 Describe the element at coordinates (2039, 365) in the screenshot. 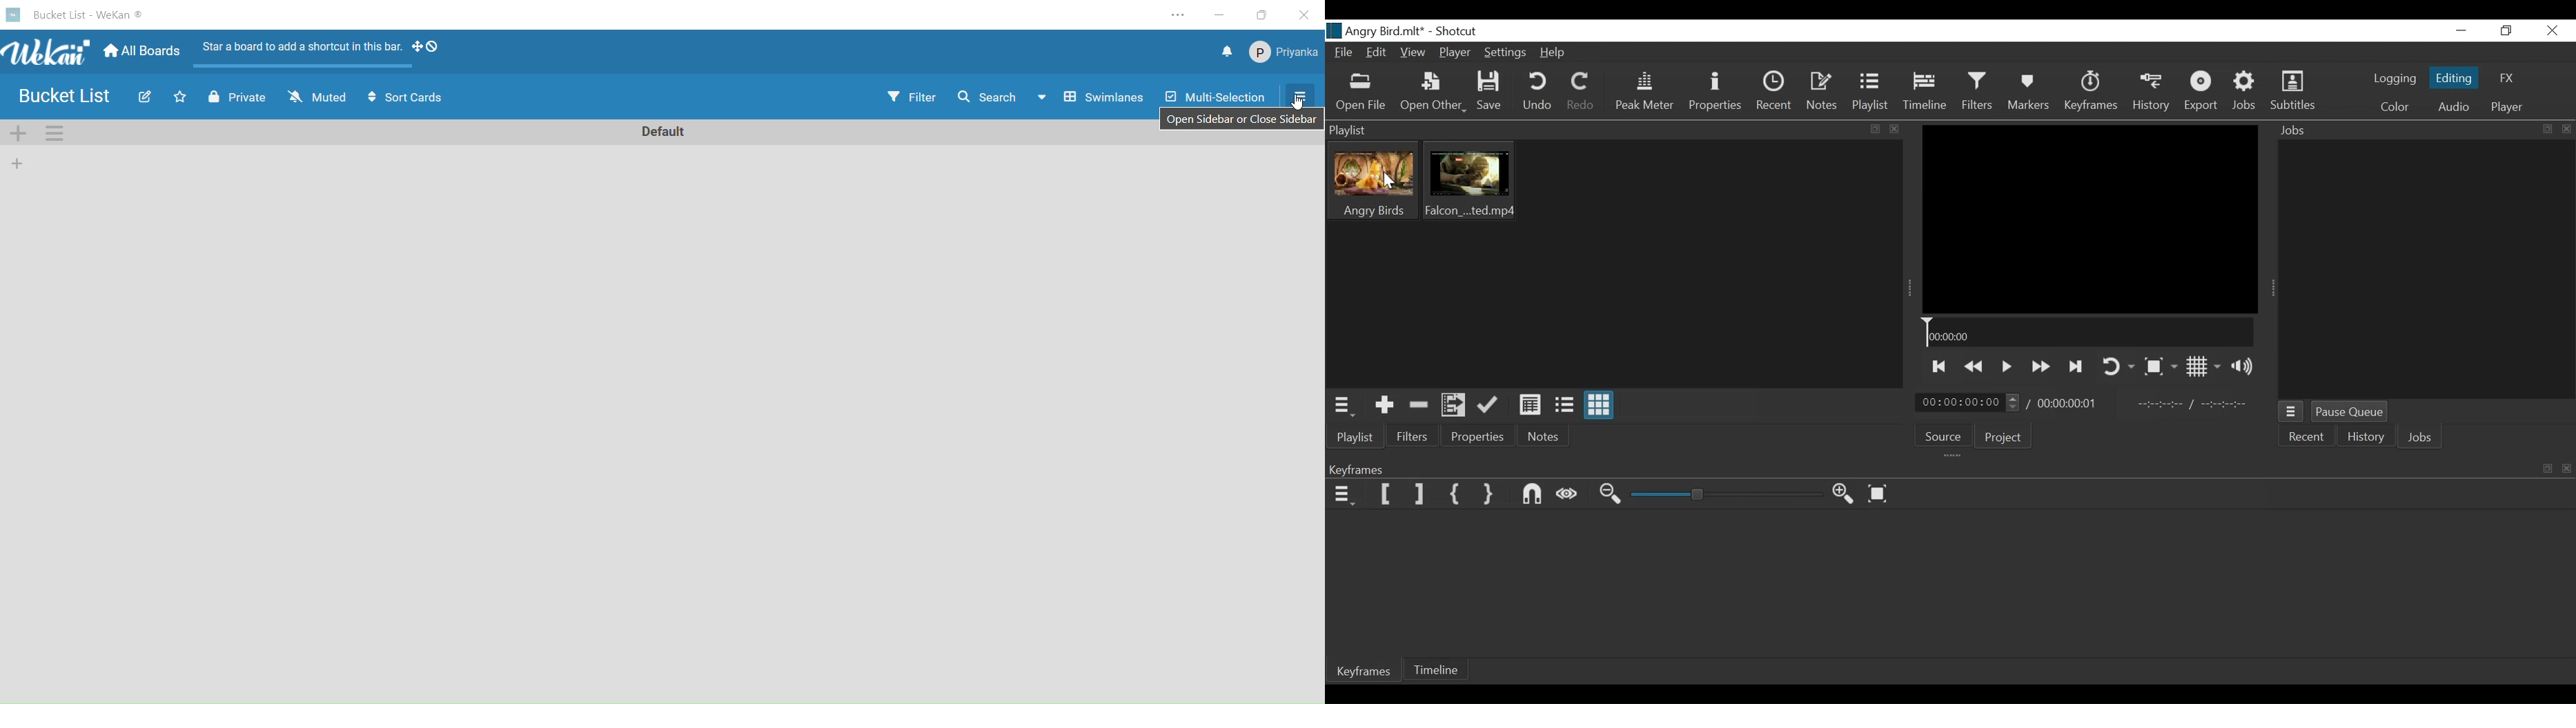

I see `Play forward quickly` at that location.